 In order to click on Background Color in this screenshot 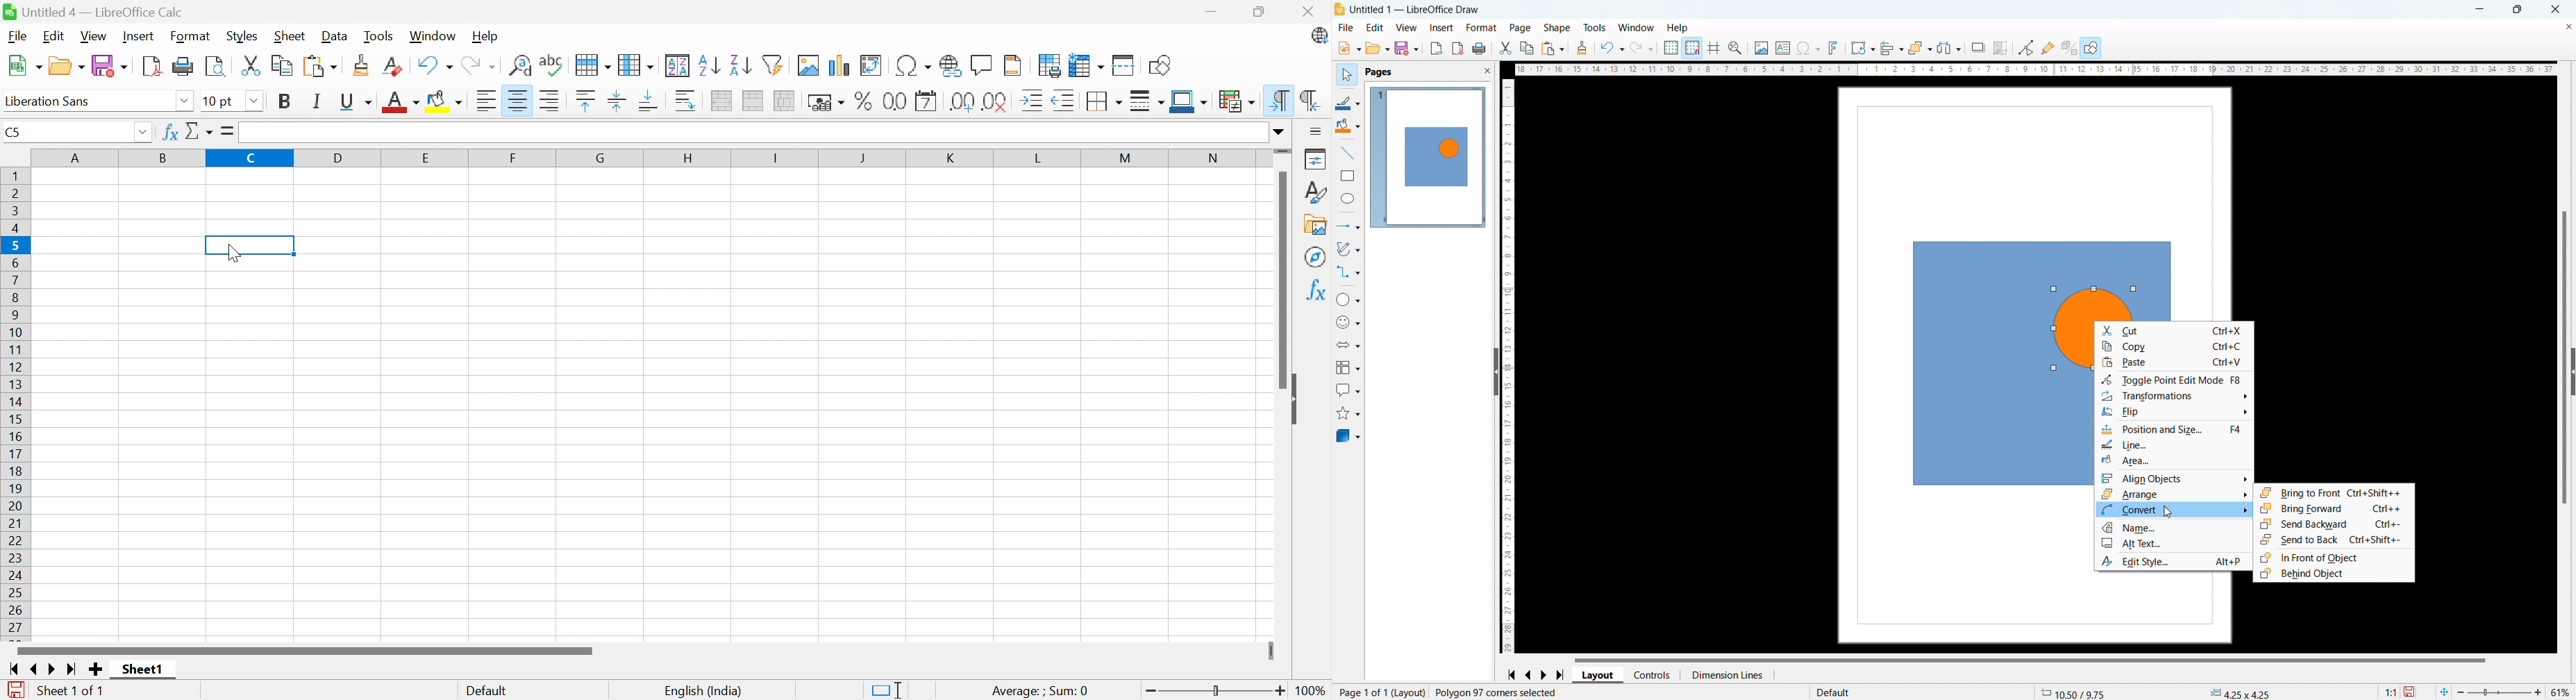, I will do `click(449, 102)`.